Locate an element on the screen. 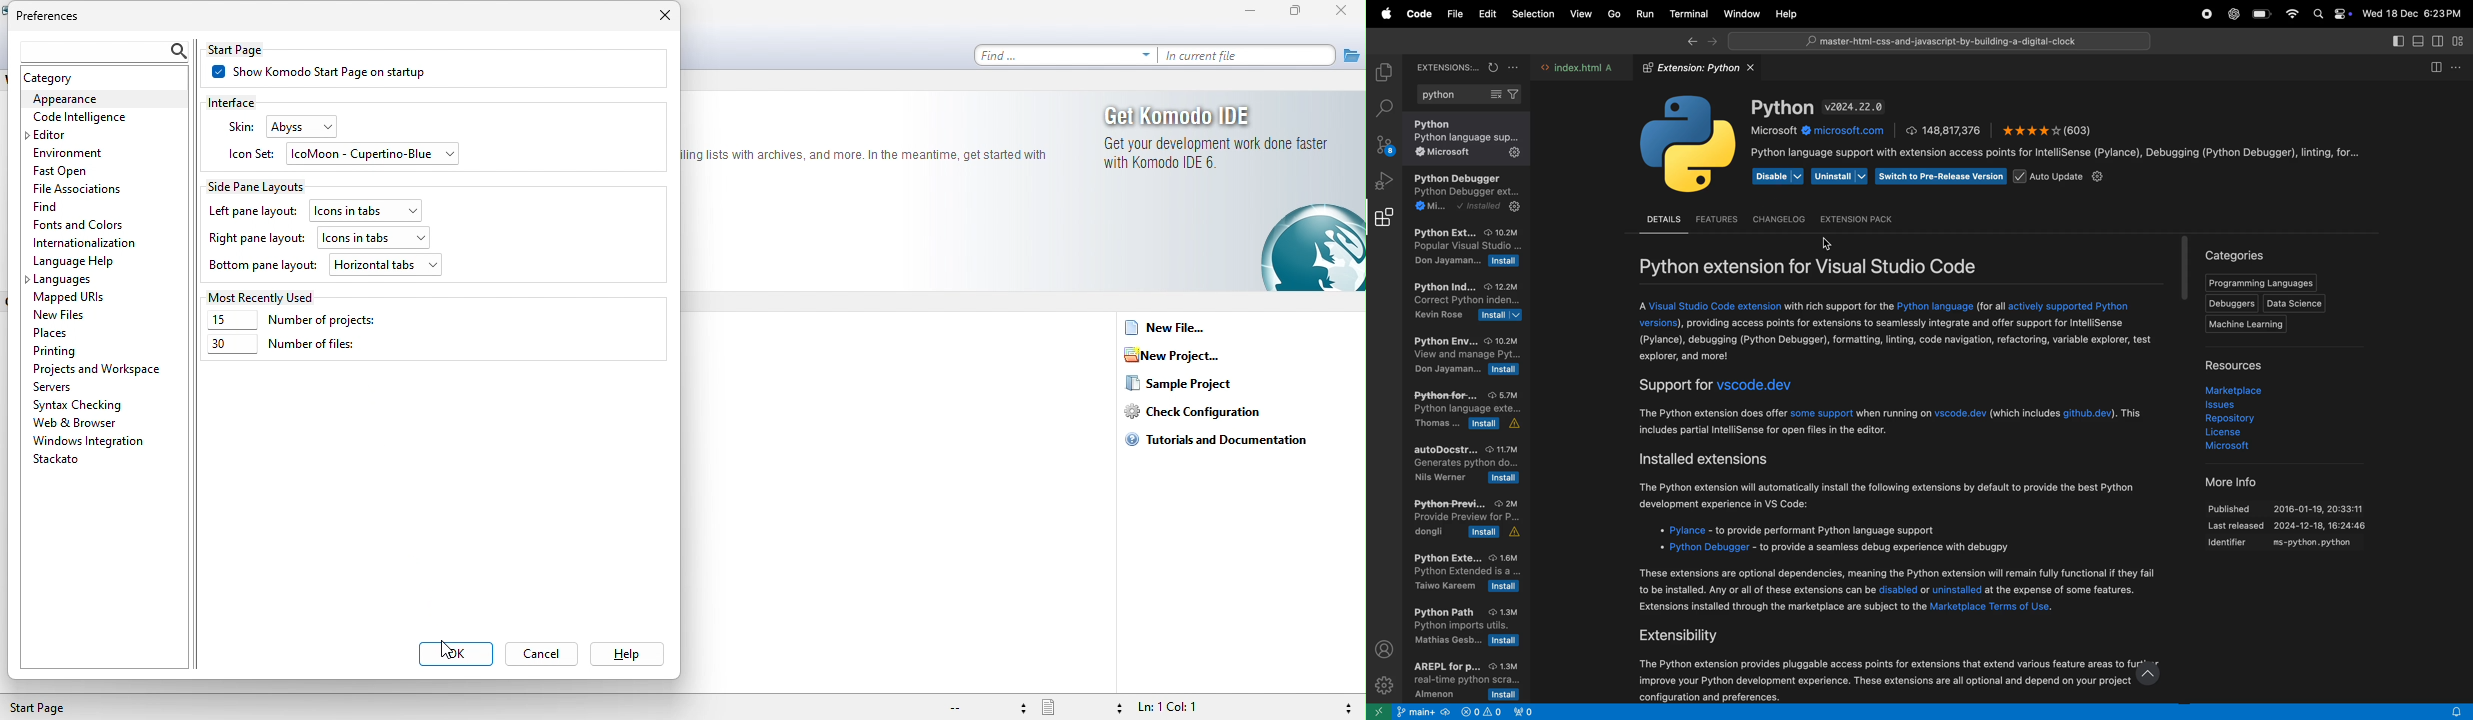 The width and height of the screenshot is (2492, 728). category is located at coordinates (72, 78).